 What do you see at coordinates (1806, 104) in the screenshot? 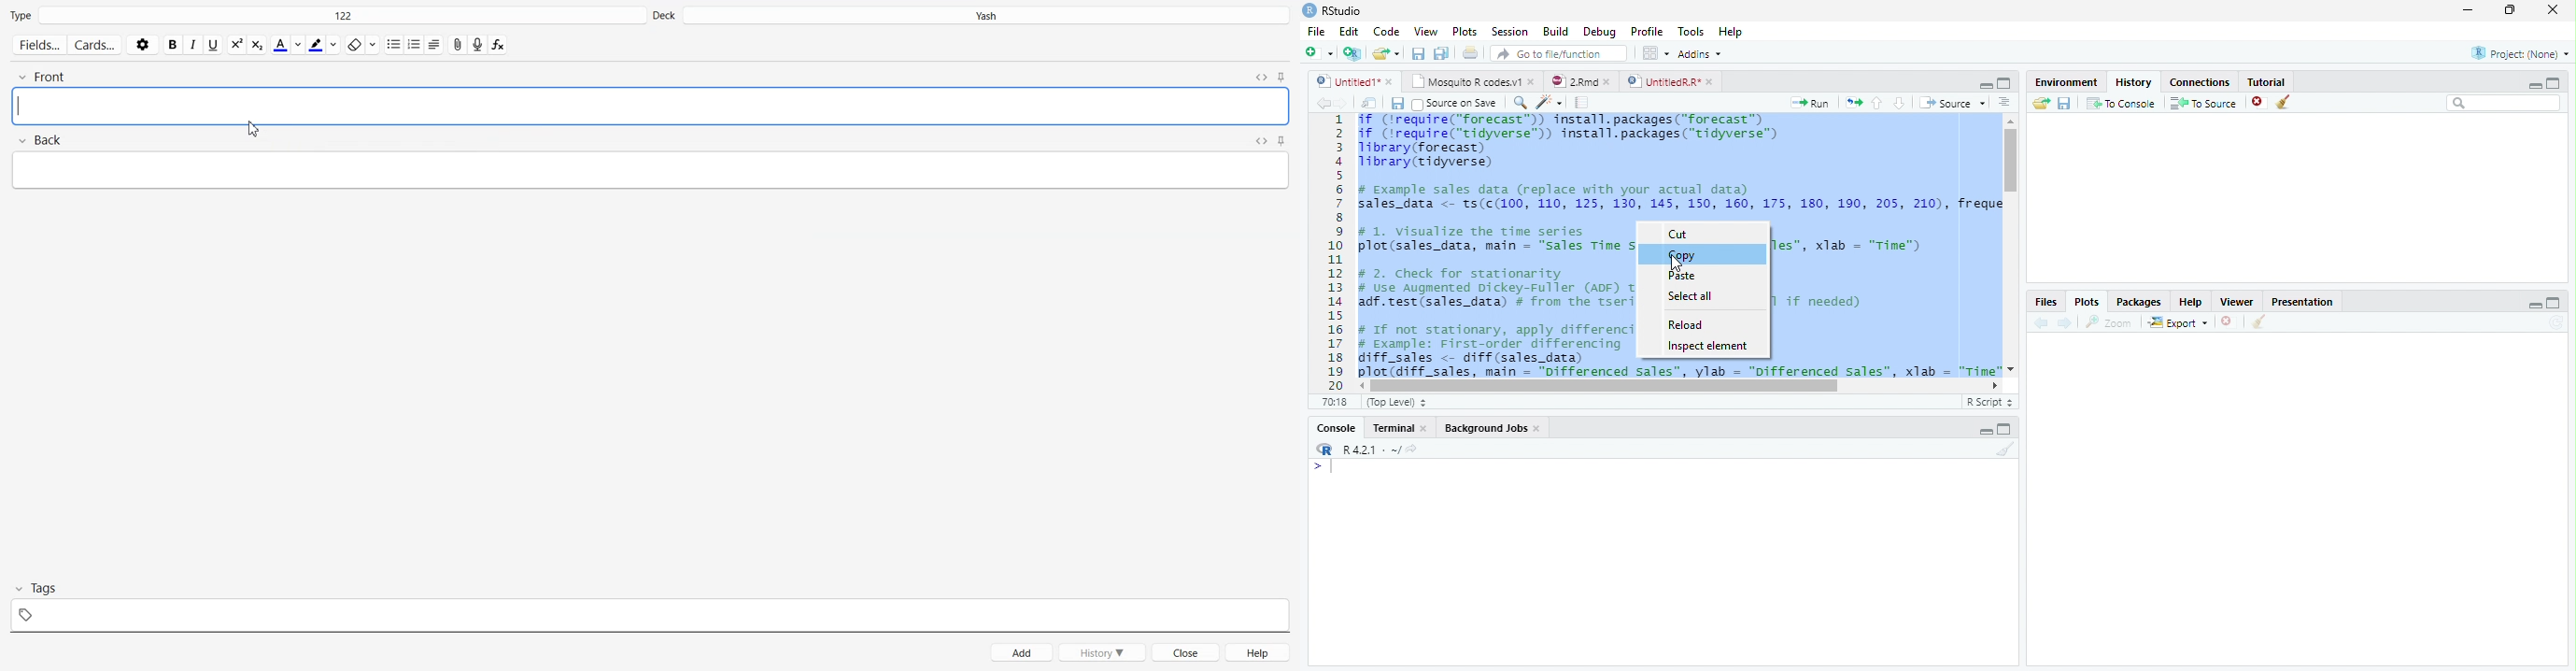
I see `Run` at bounding box center [1806, 104].